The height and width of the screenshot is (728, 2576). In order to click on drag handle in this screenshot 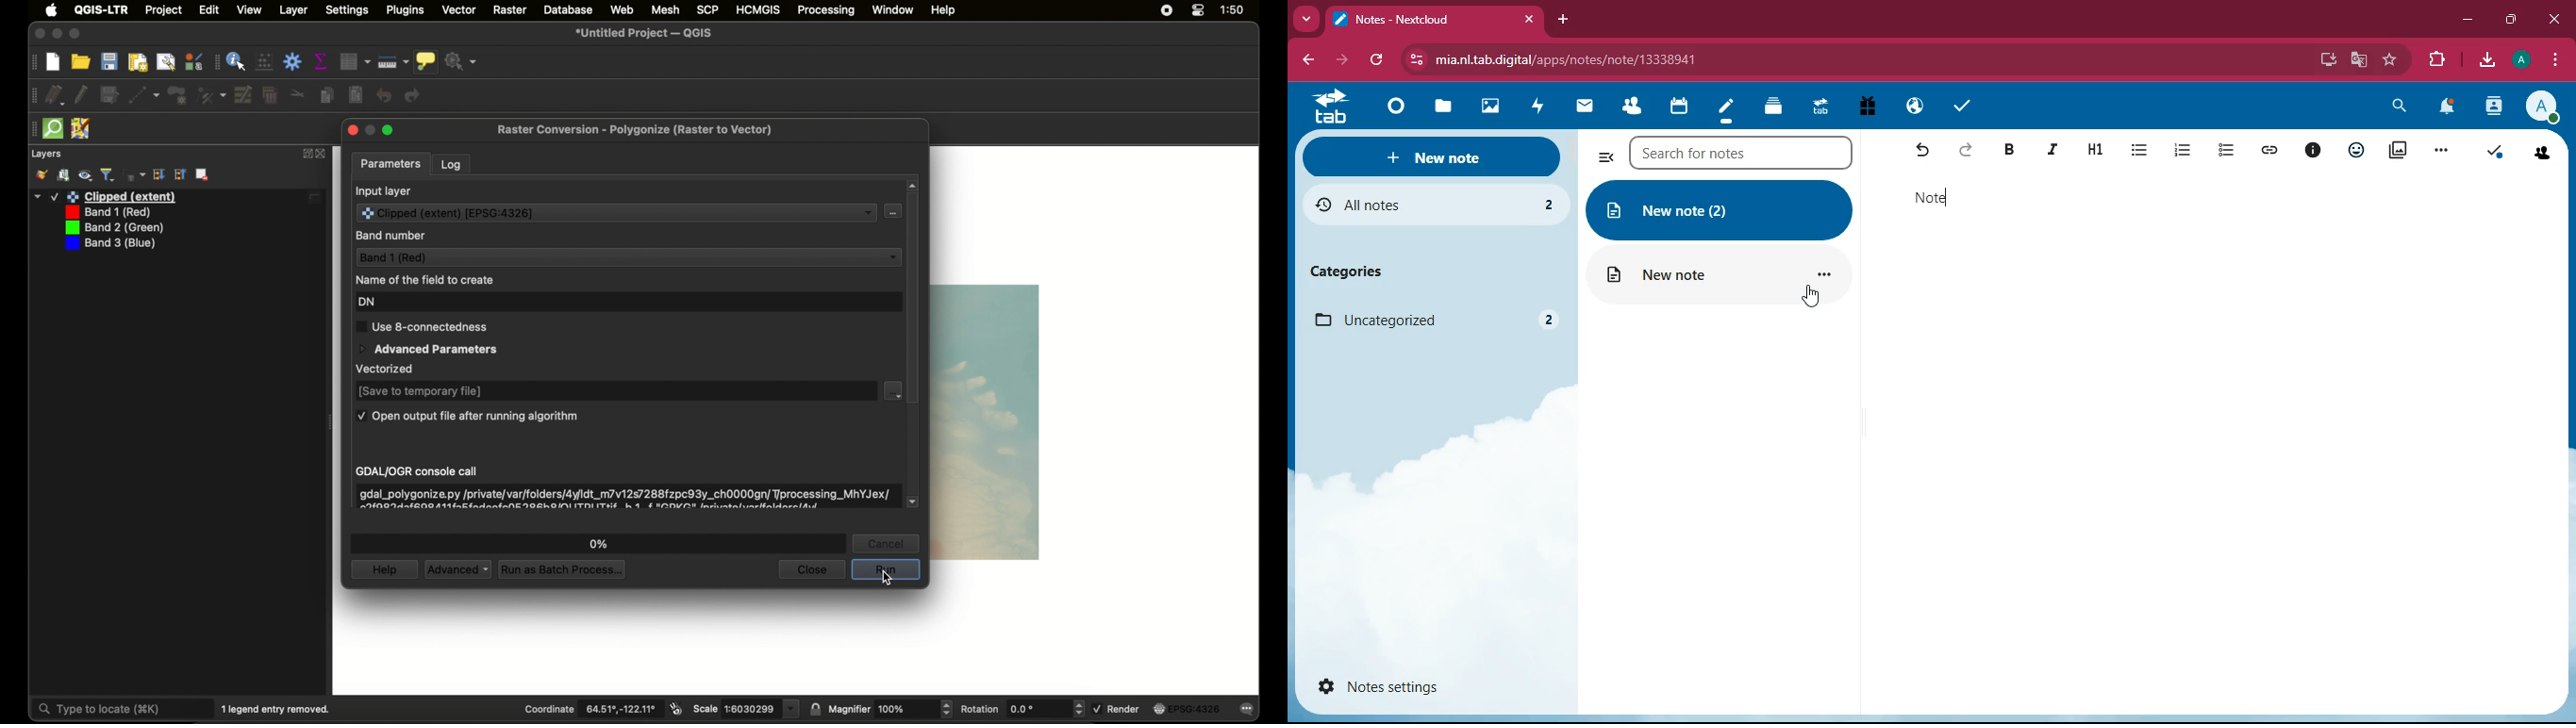, I will do `click(32, 129)`.